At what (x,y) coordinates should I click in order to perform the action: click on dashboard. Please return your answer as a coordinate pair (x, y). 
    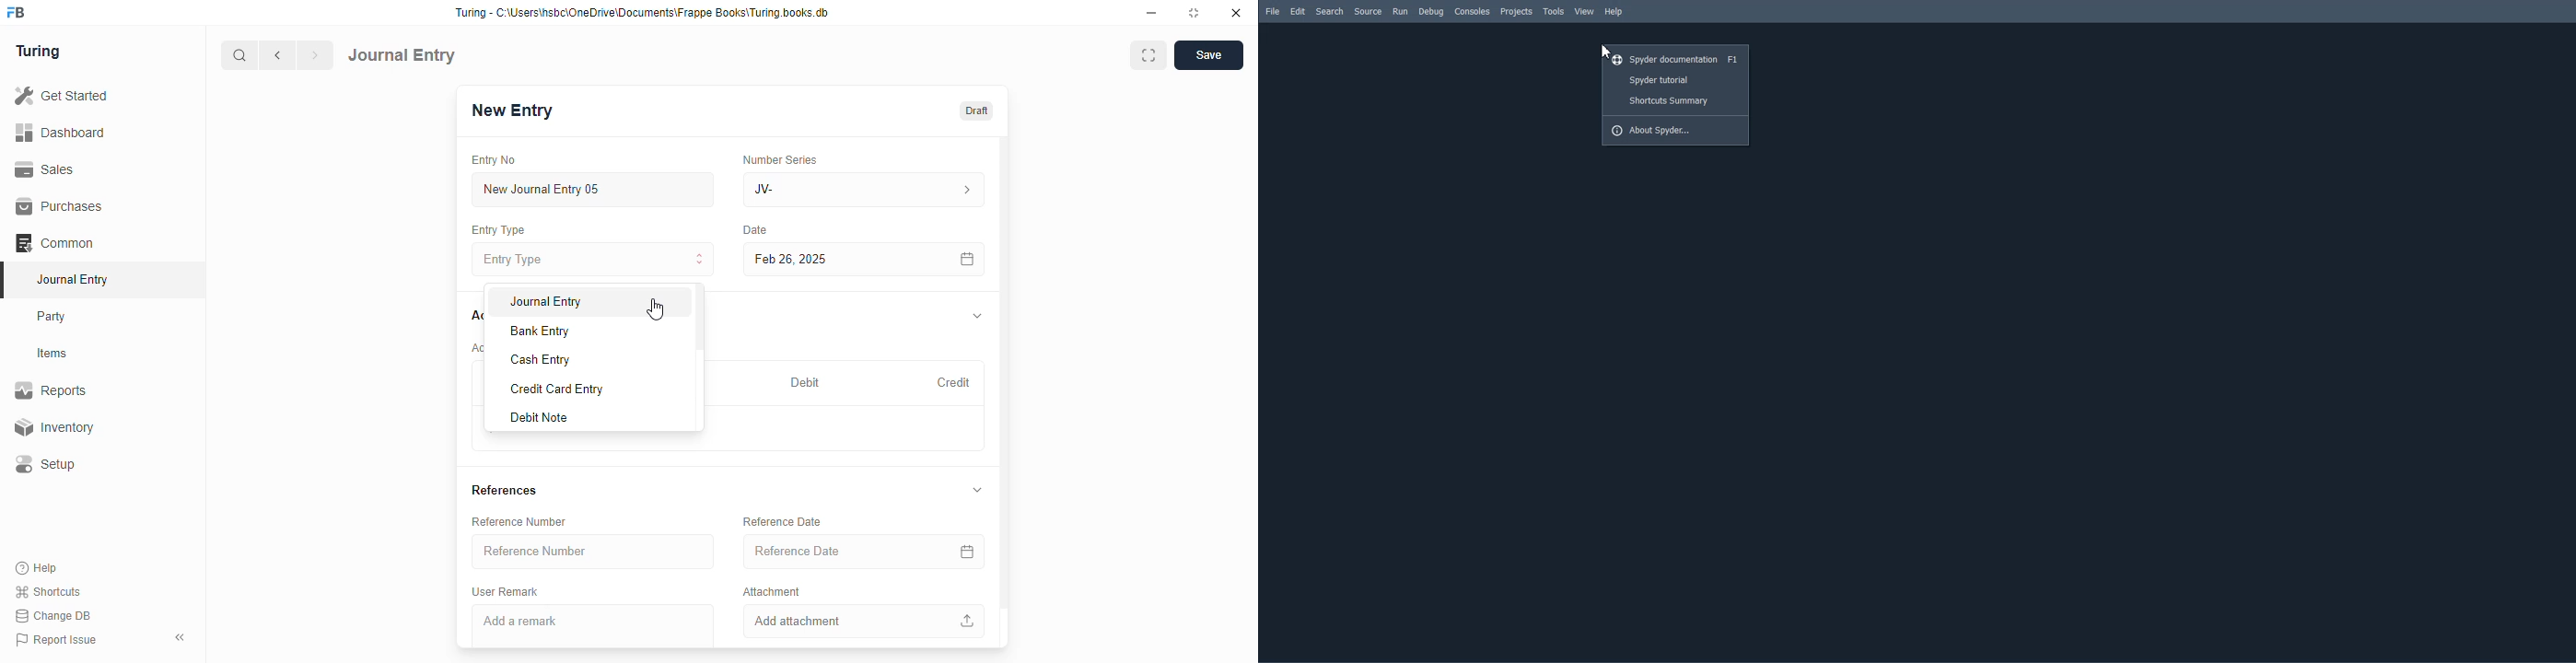
    Looking at the image, I should click on (61, 132).